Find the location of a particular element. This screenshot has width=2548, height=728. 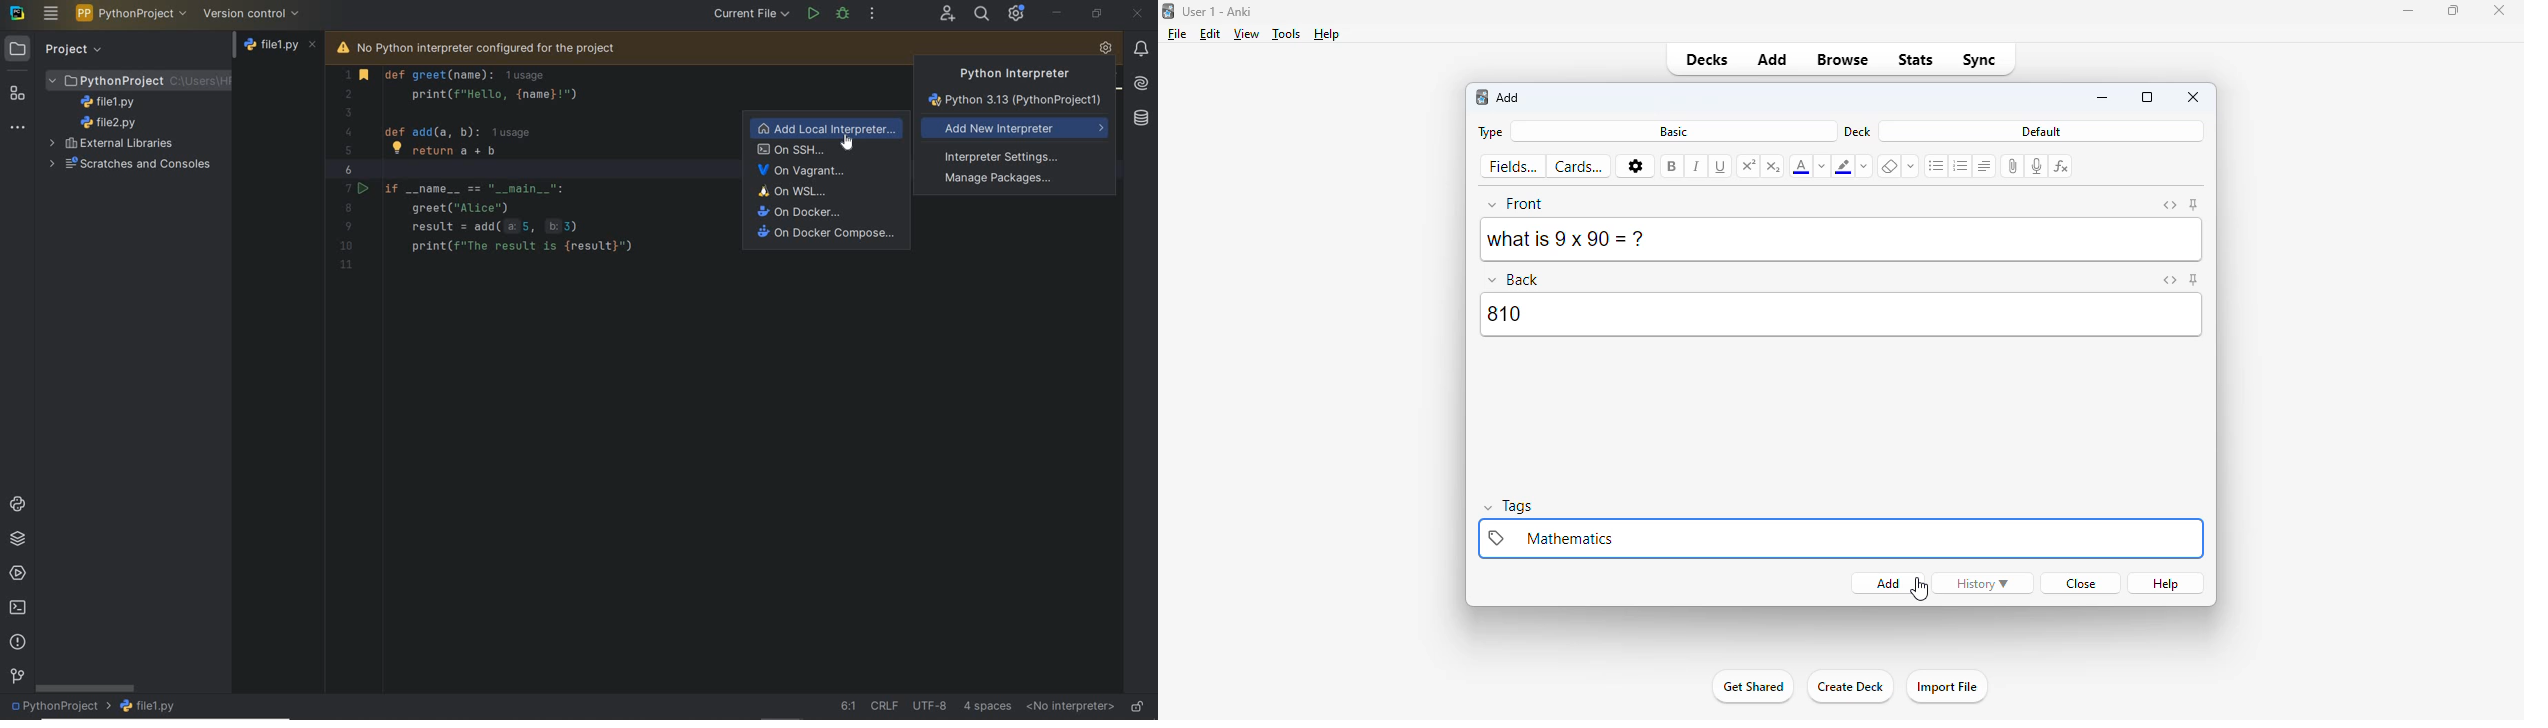

remove formatting is located at coordinates (1890, 166).